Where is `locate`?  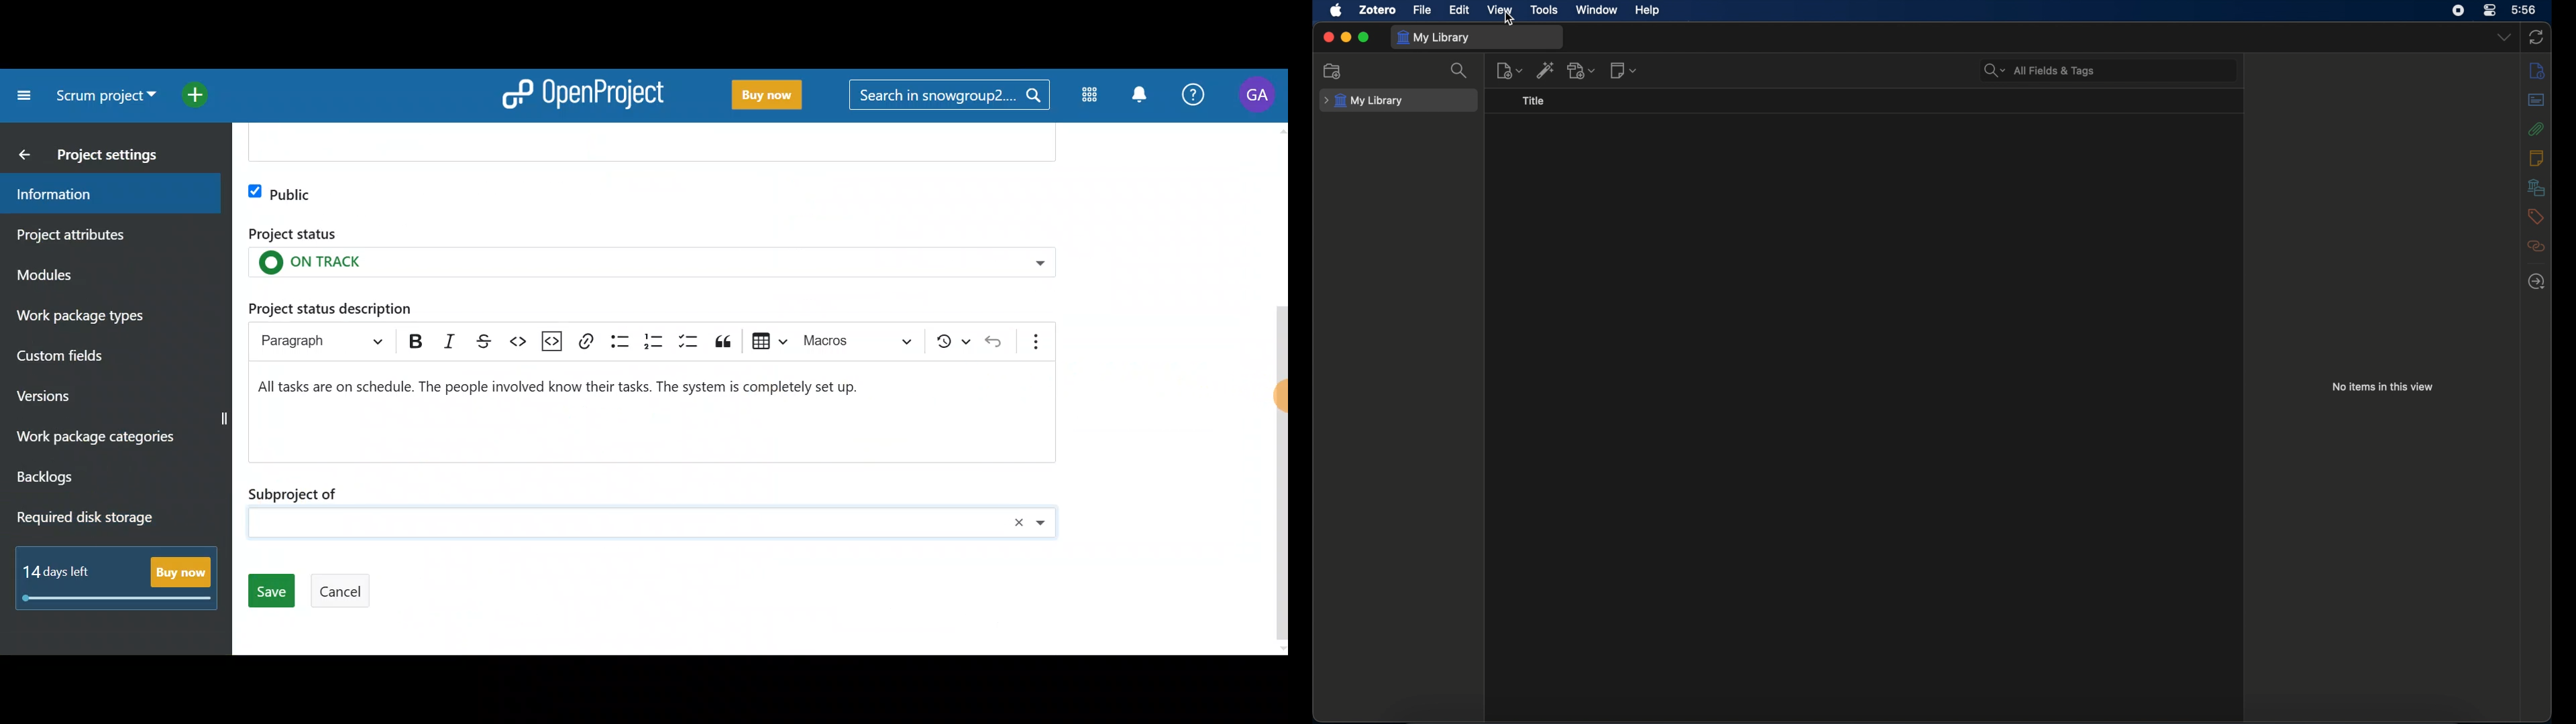 locate is located at coordinates (2537, 281).